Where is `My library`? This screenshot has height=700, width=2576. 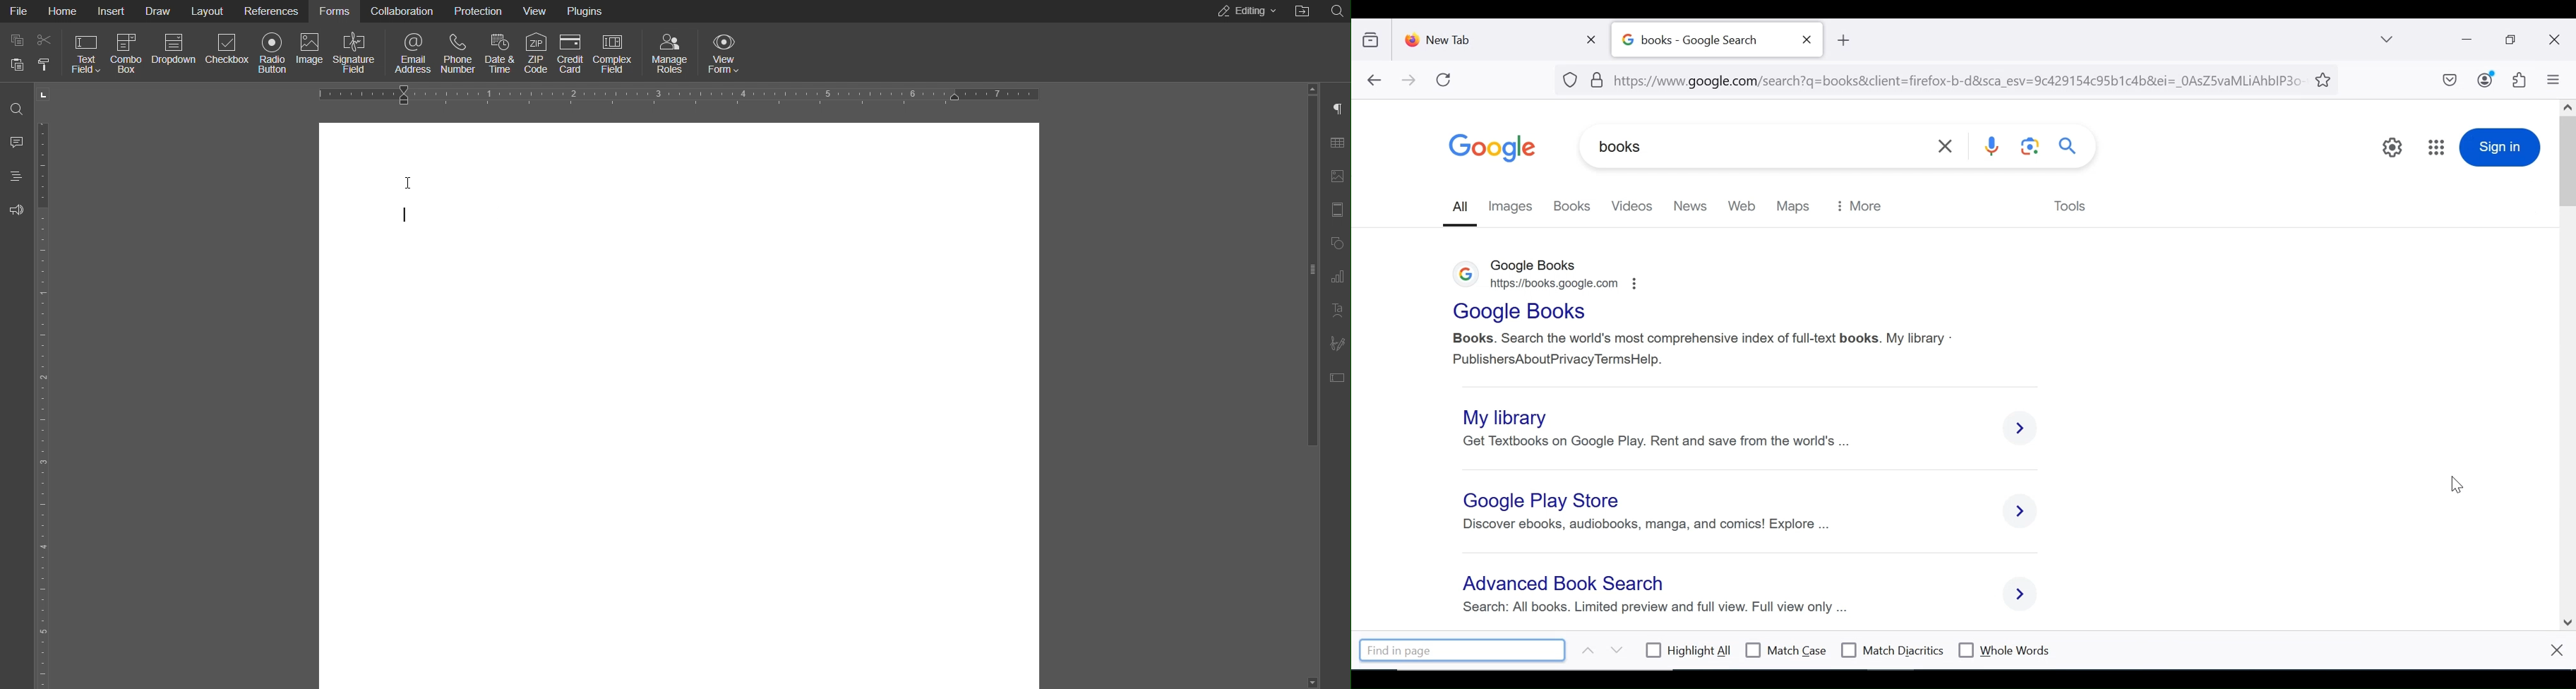 My library is located at coordinates (1503, 417).